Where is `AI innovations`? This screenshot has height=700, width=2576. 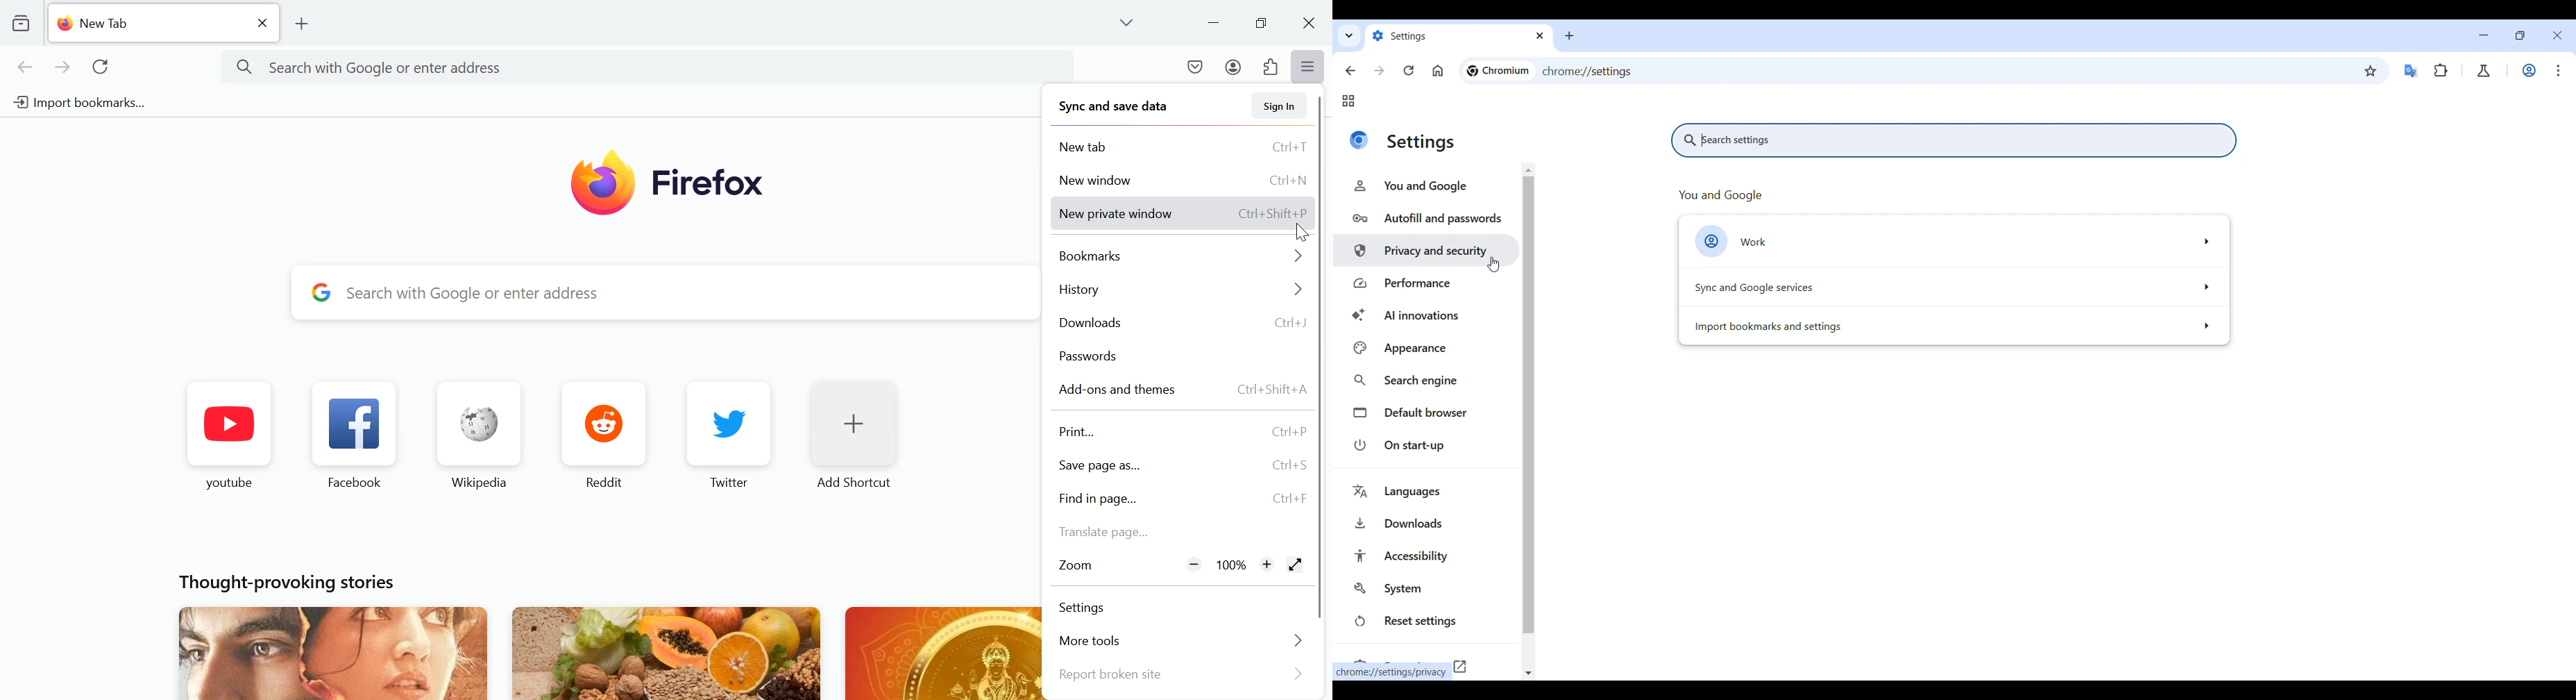
AI innovations is located at coordinates (1428, 316).